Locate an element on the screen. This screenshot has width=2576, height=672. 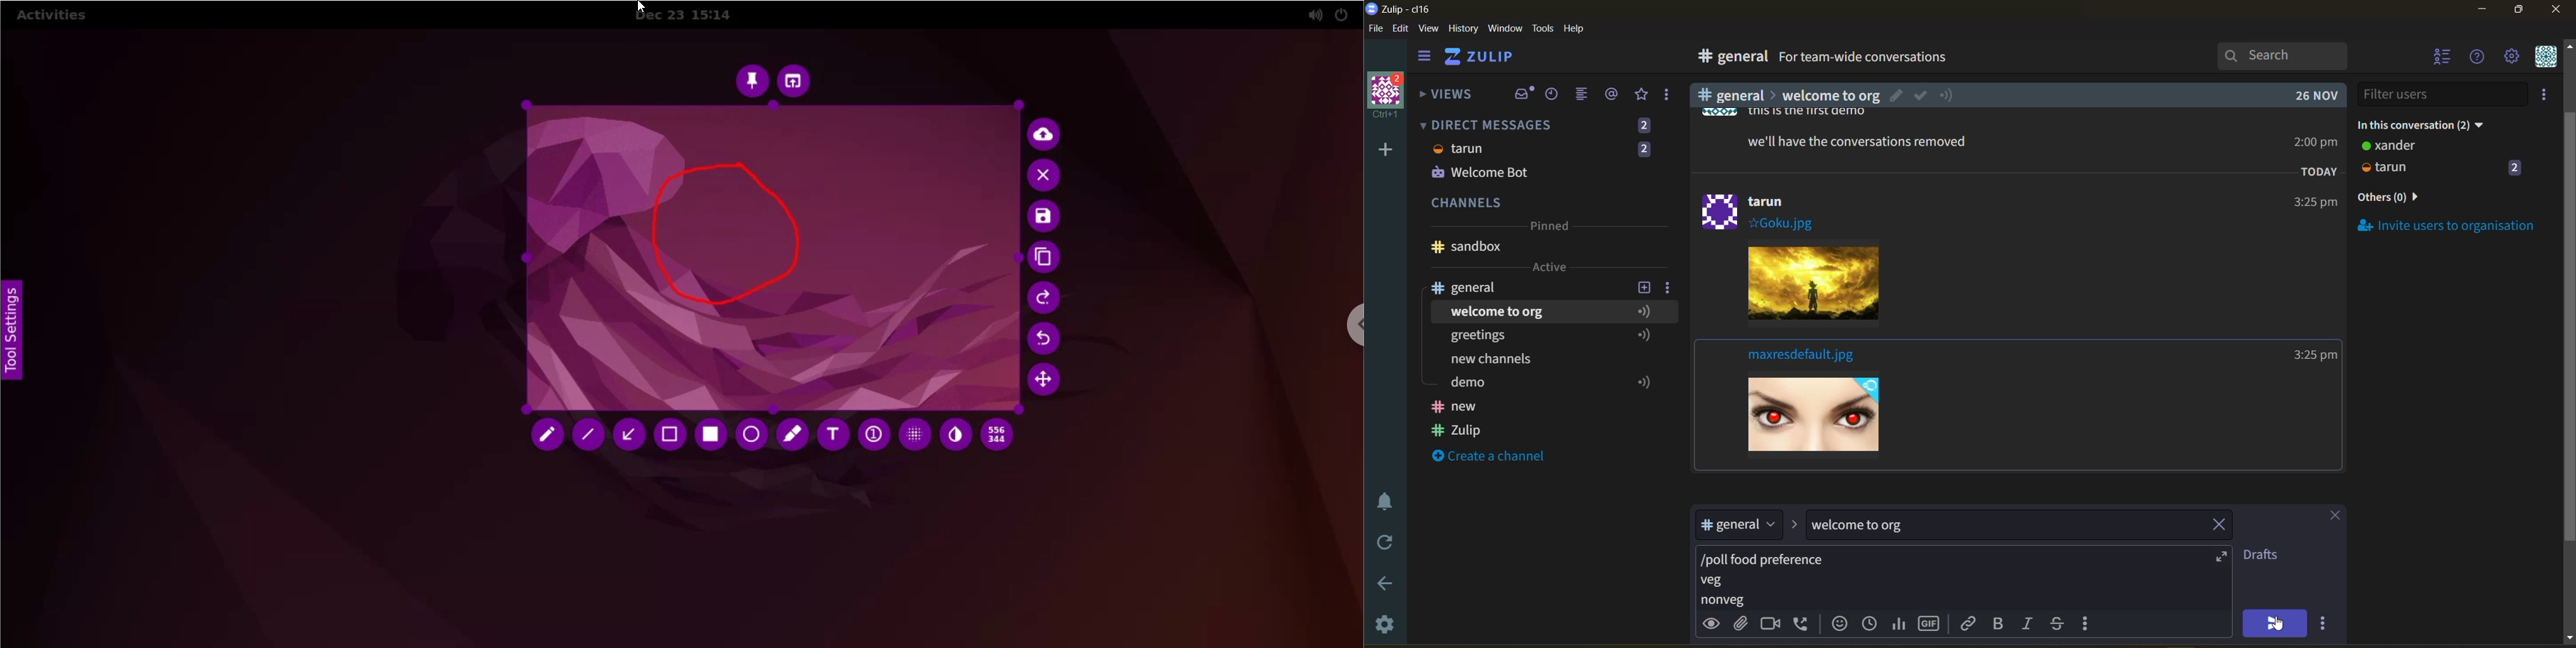
 is located at coordinates (2319, 172).